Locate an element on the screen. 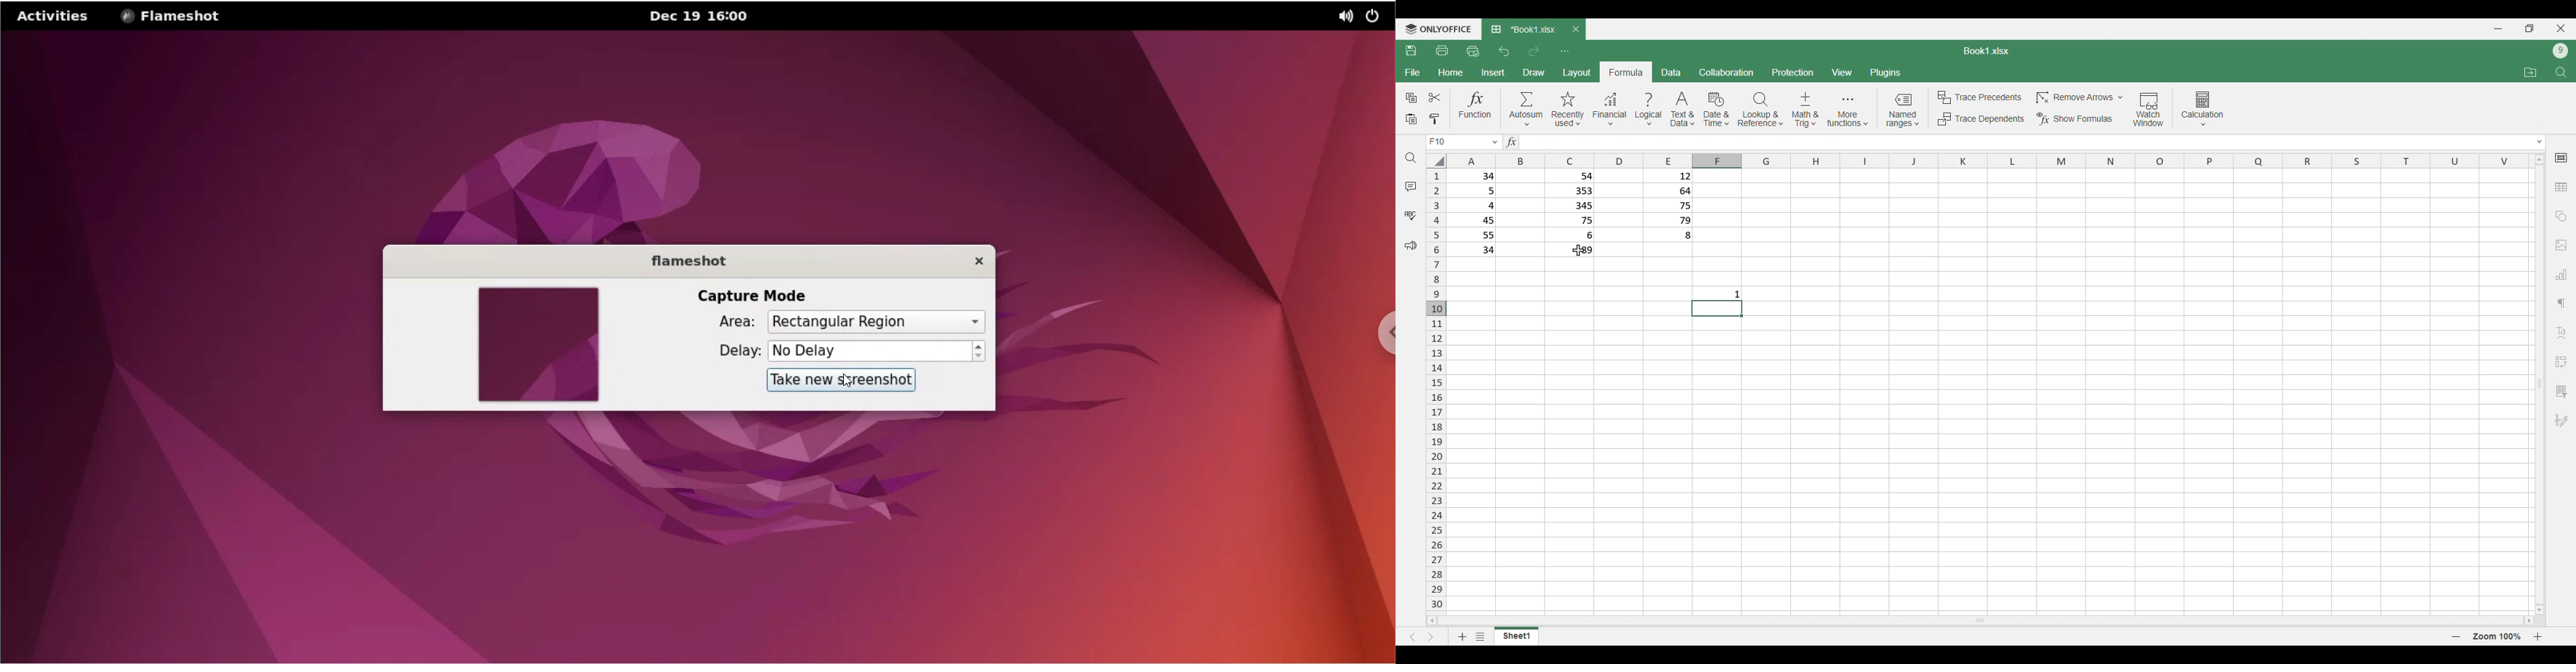  Selected cell is located at coordinates (1717, 309).